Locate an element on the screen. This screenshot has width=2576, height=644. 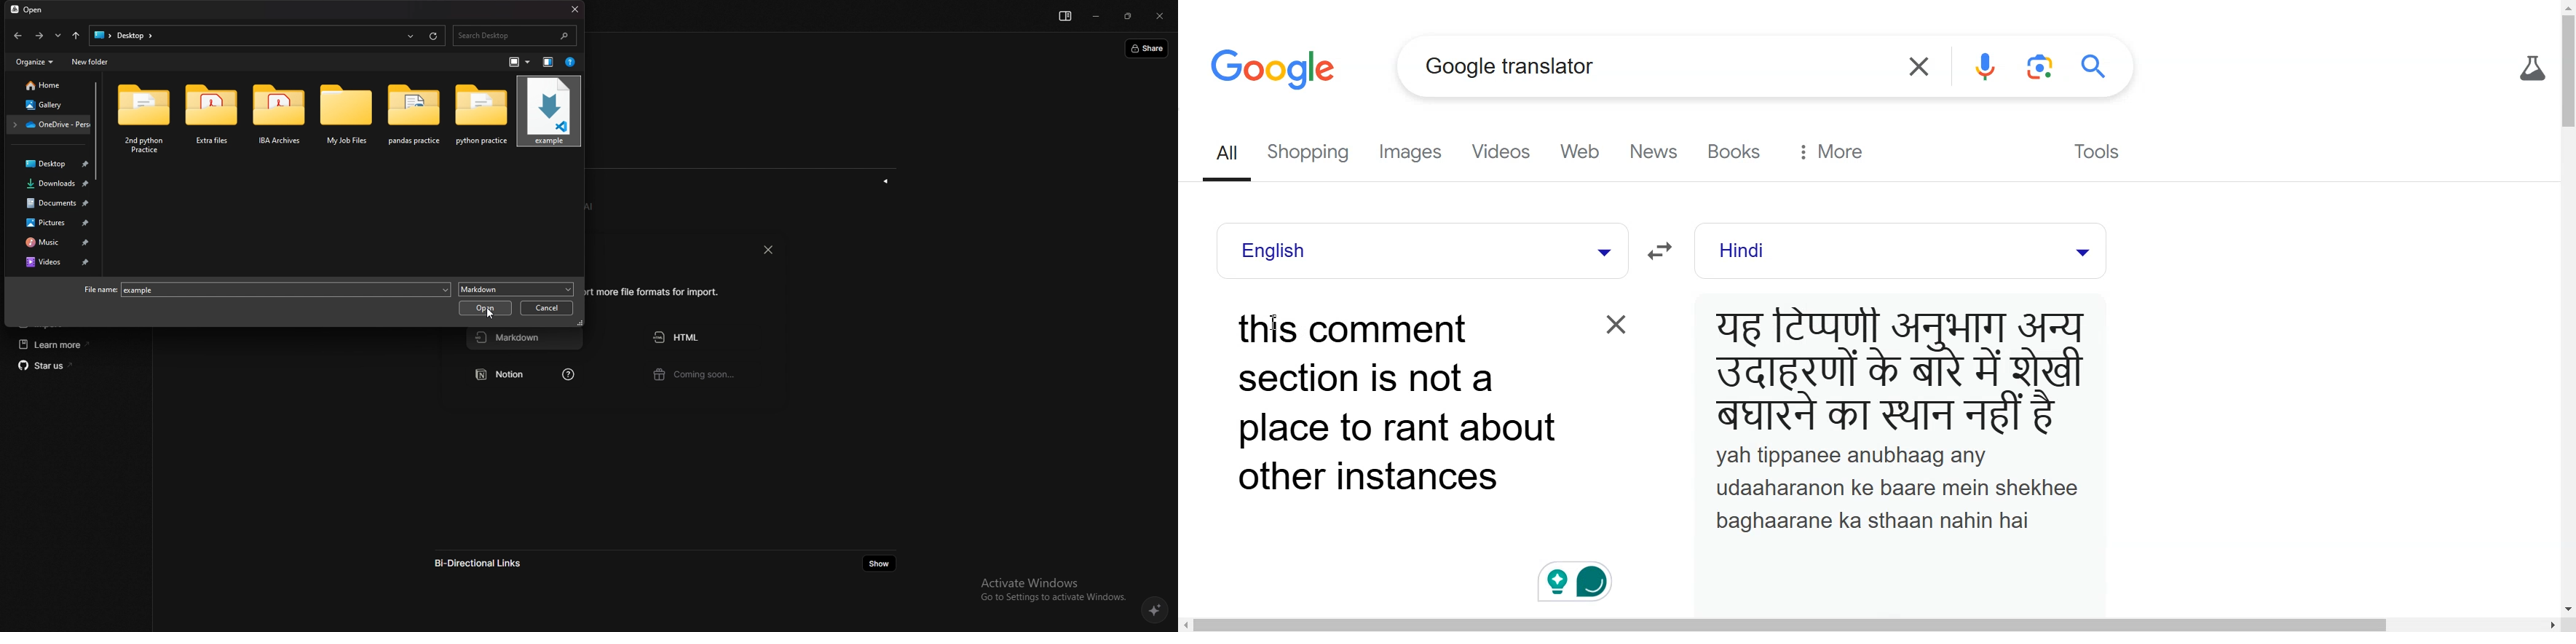
Horizontal scroll bar is located at coordinates (1877, 624).